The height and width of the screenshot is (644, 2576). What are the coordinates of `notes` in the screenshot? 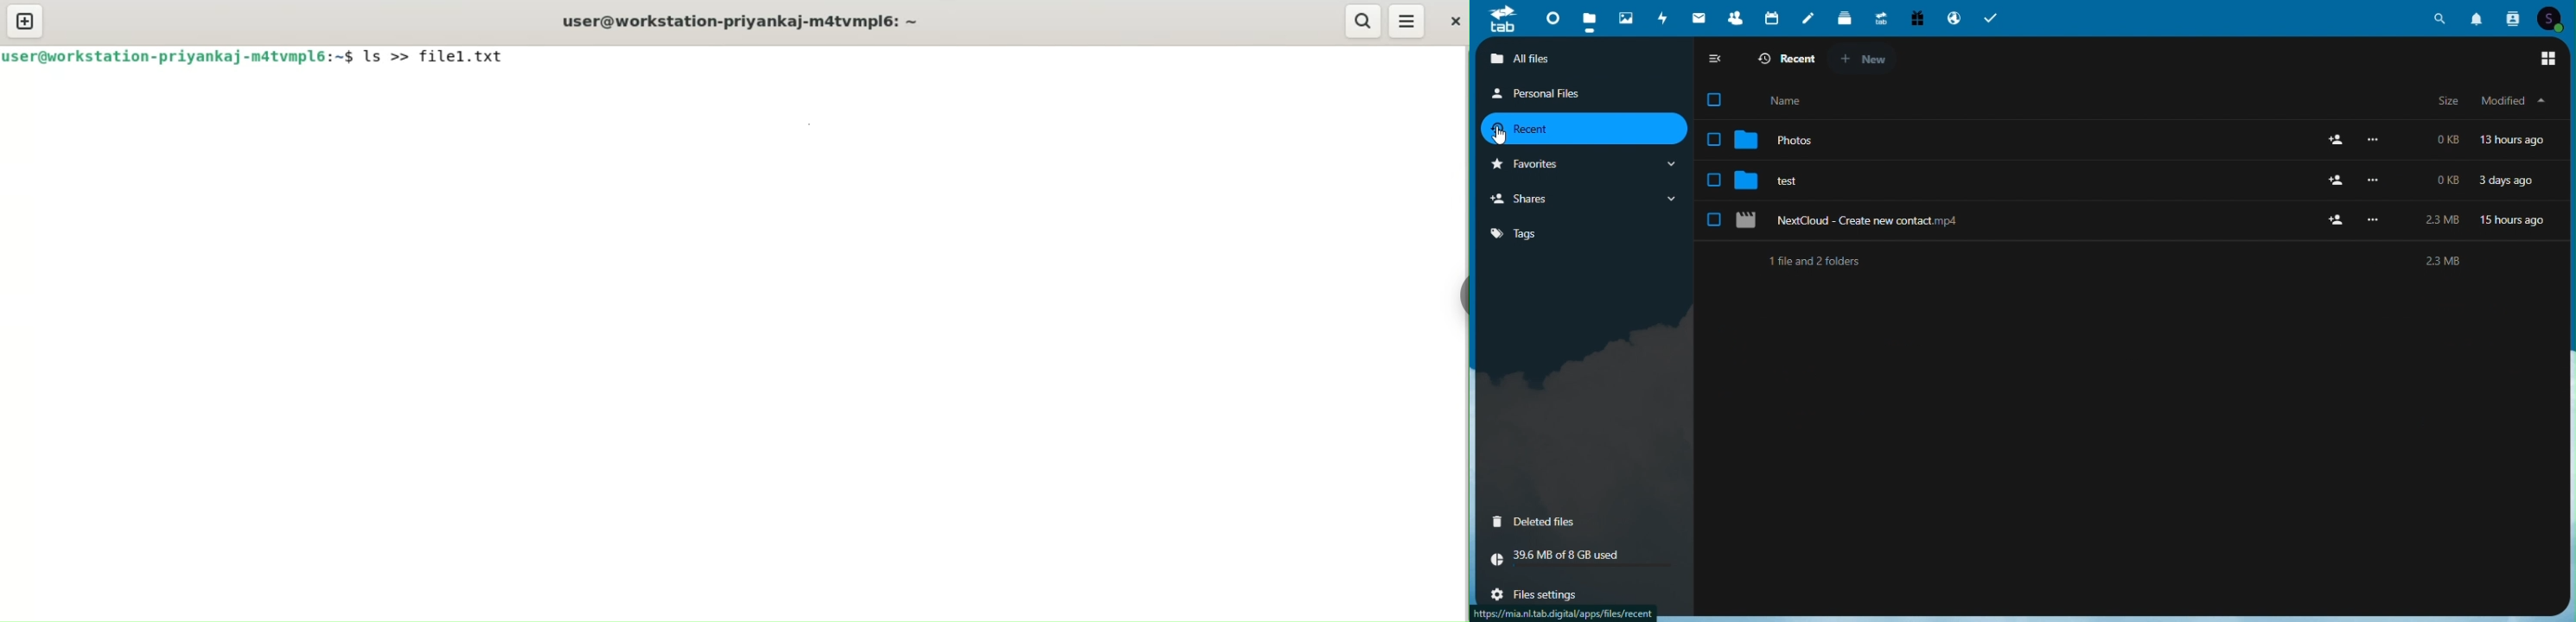 It's located at (1807, 19).